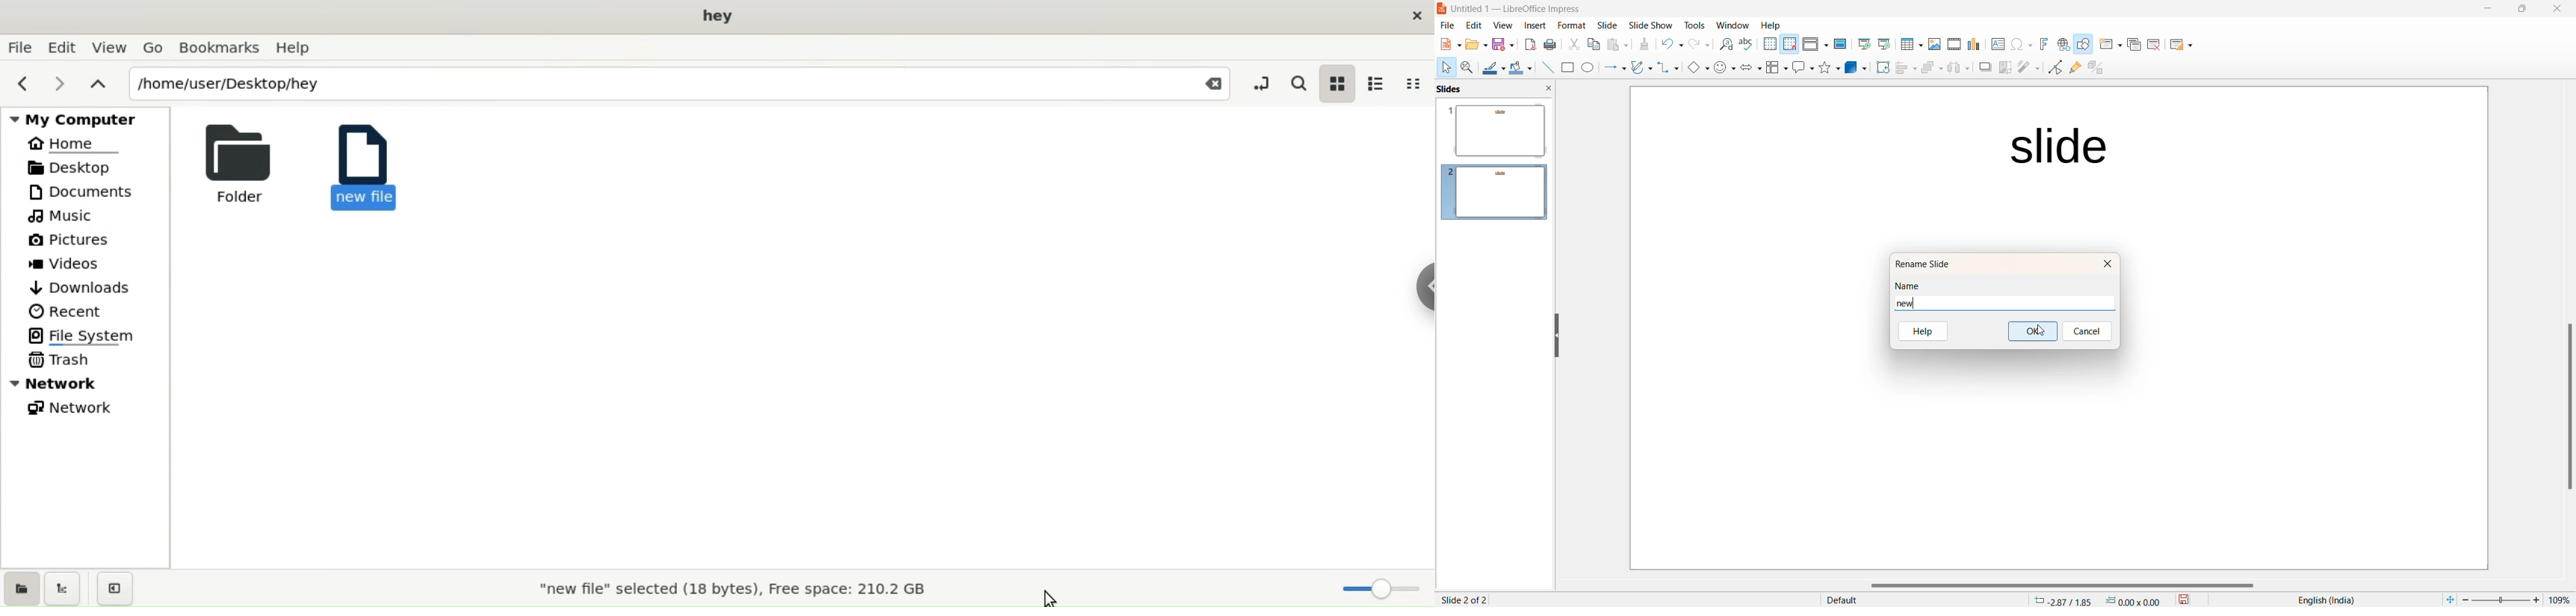 This screenshot has width=2576, height=616. Describe the element at coordinates (2136, 600) in the screenshot. I see `dimension 0.00*0.00` at that location.